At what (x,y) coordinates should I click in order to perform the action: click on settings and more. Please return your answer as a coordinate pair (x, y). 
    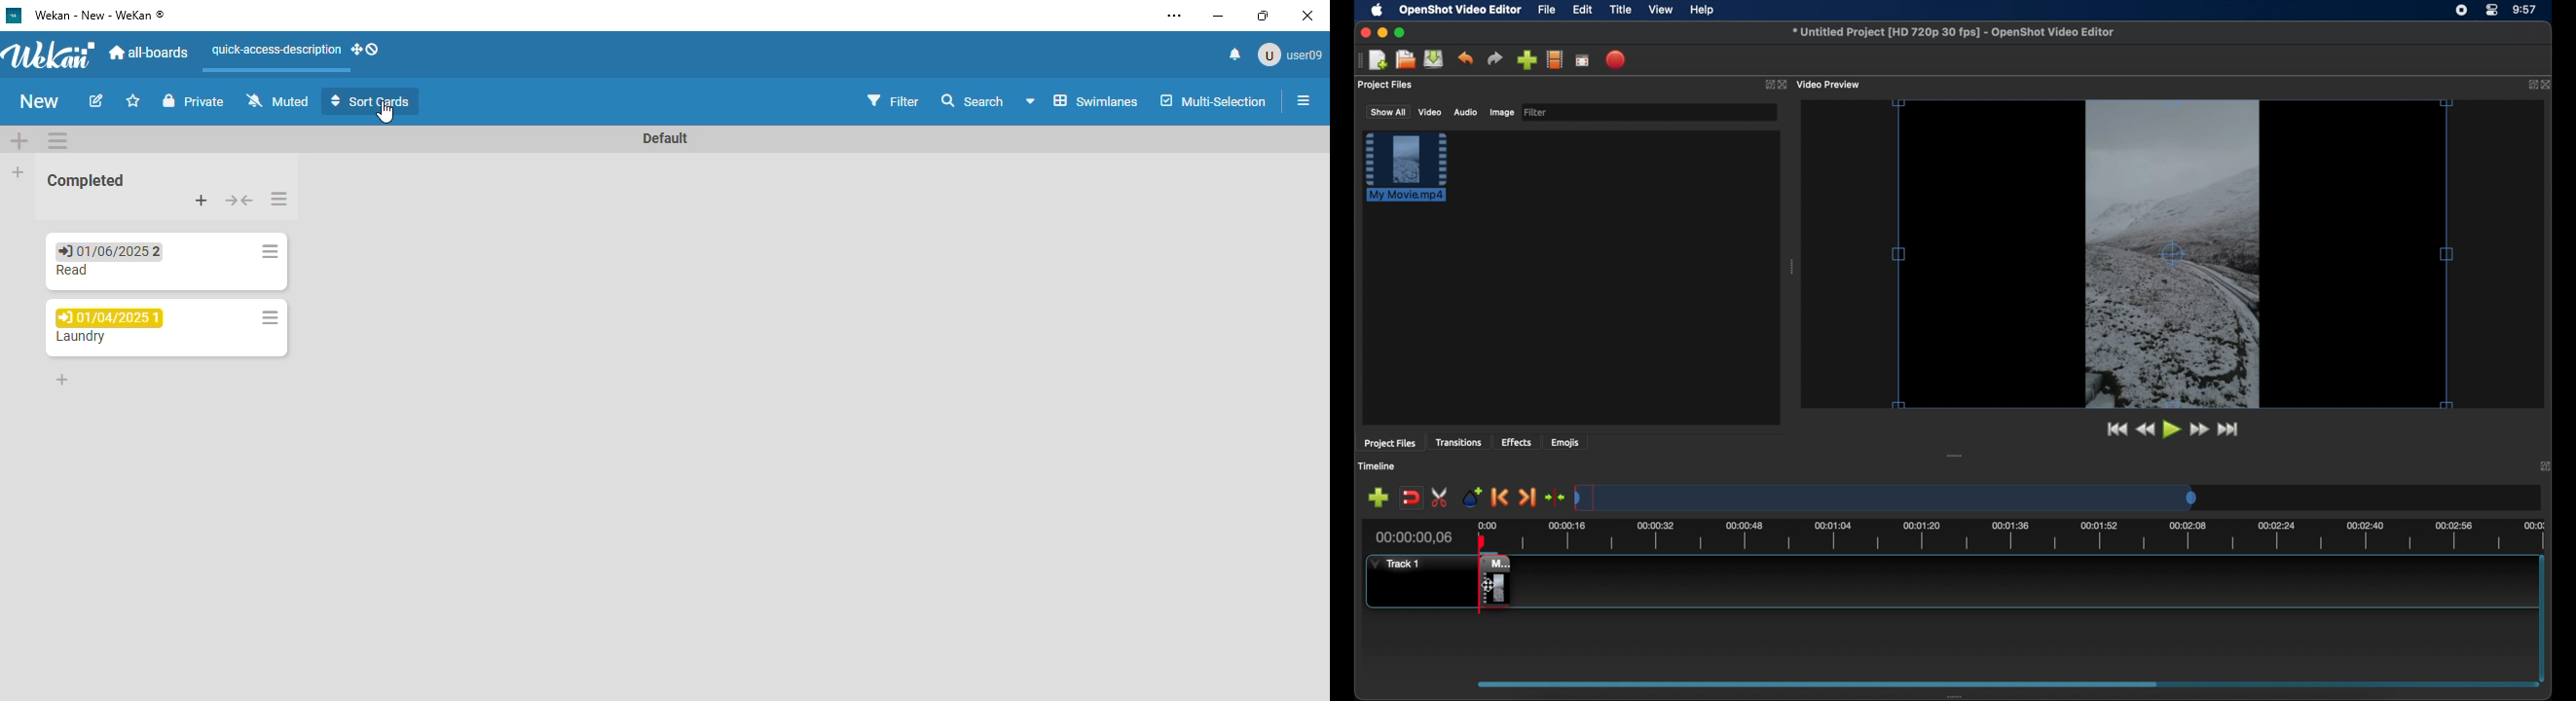
    Looking at the image, I should click on (1175, 16).